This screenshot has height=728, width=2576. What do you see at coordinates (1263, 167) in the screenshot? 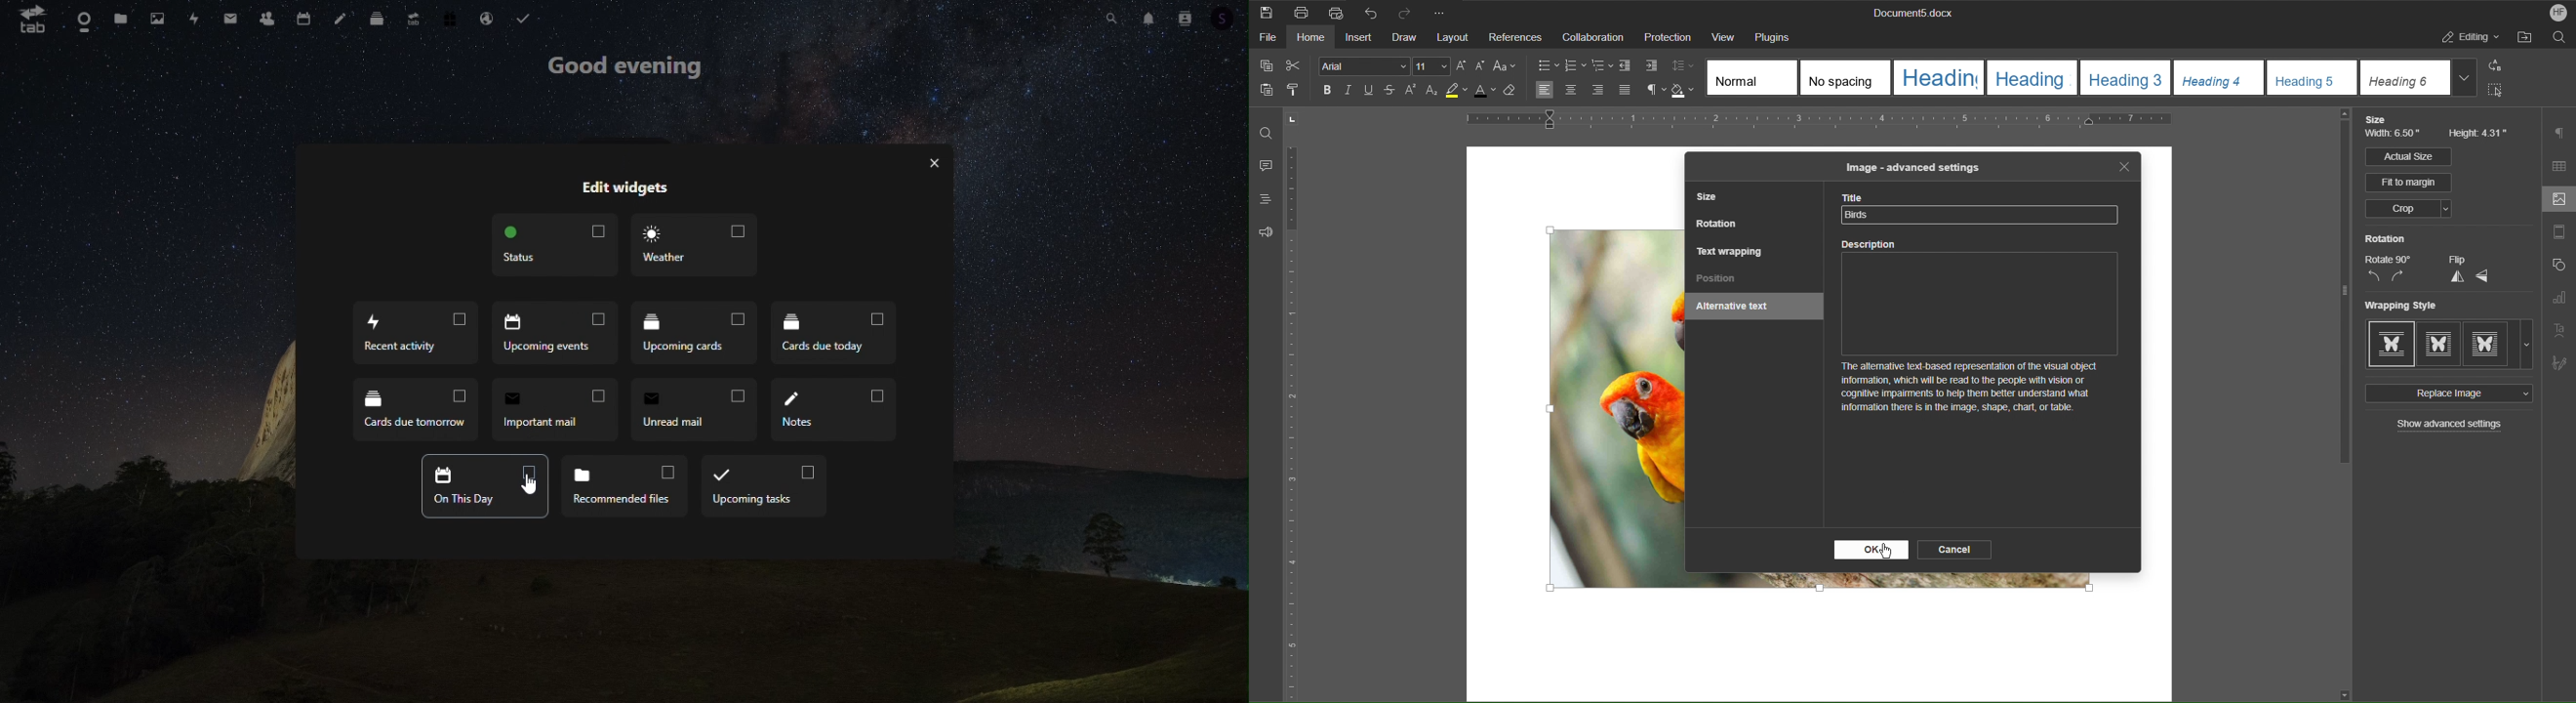
I see `Comment` at bounding box center [1263, 167].